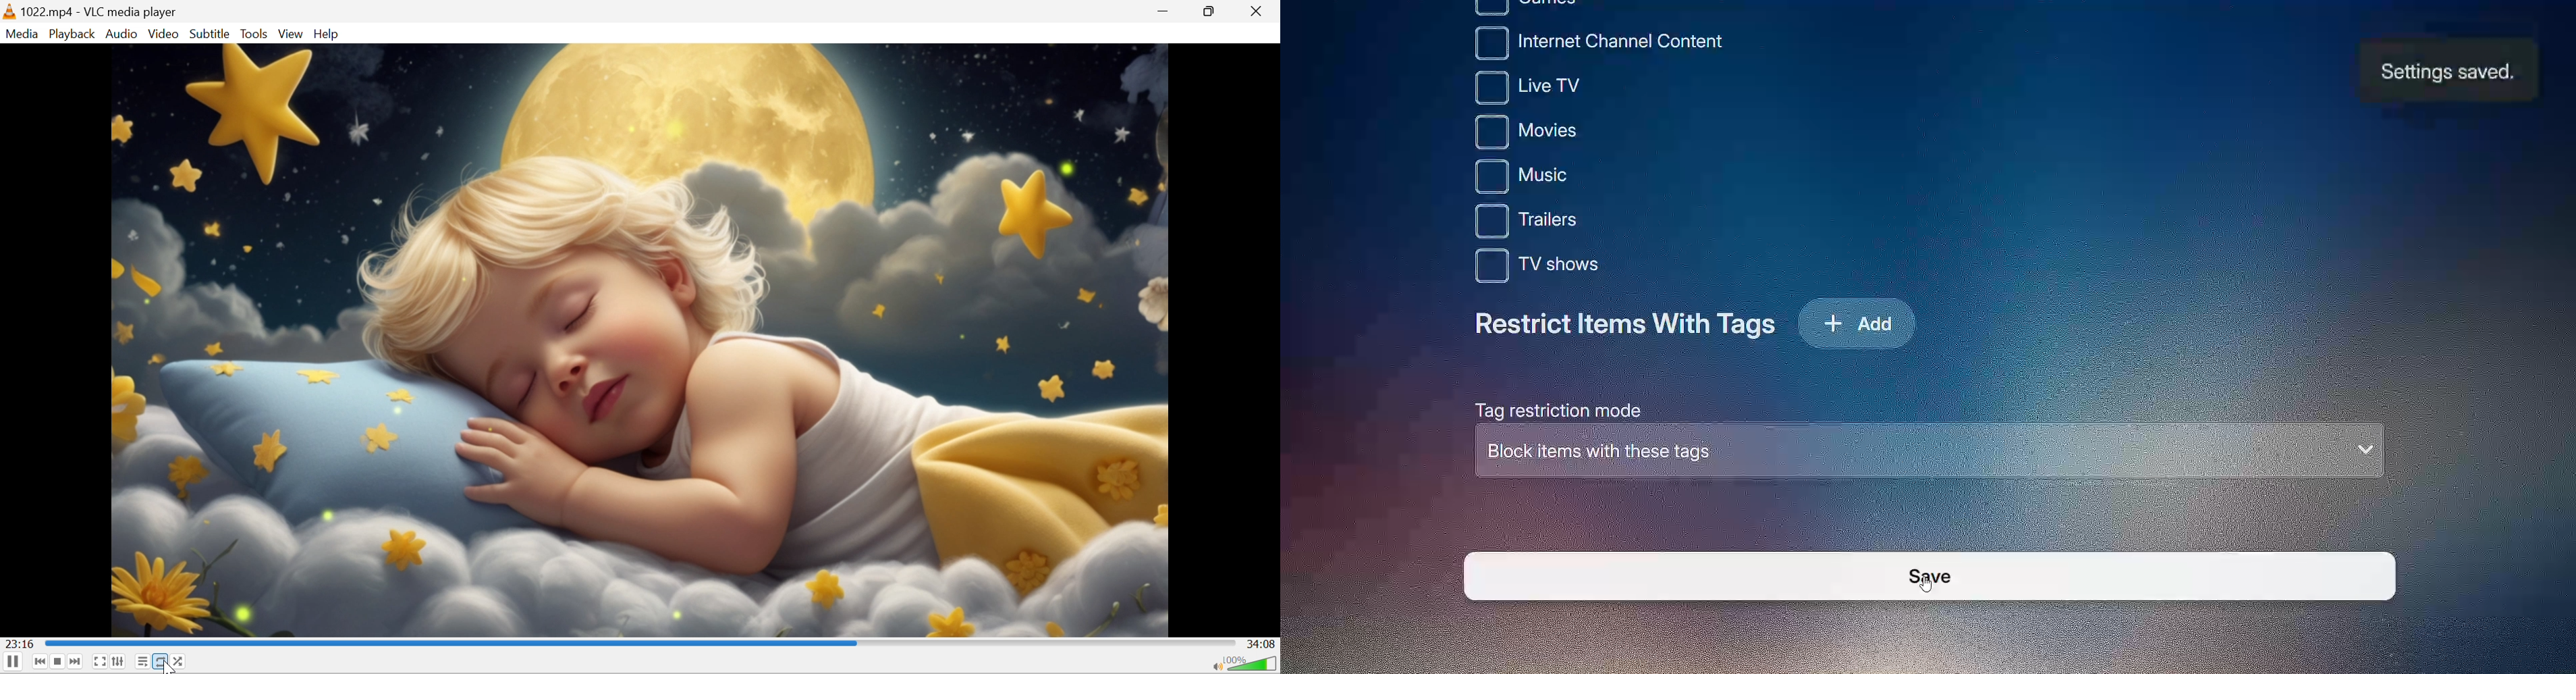 This screenshot has height=700, width=2576. Describe the element at coordinates (167, 665) in the screenshot. I see `cursor` at that location.